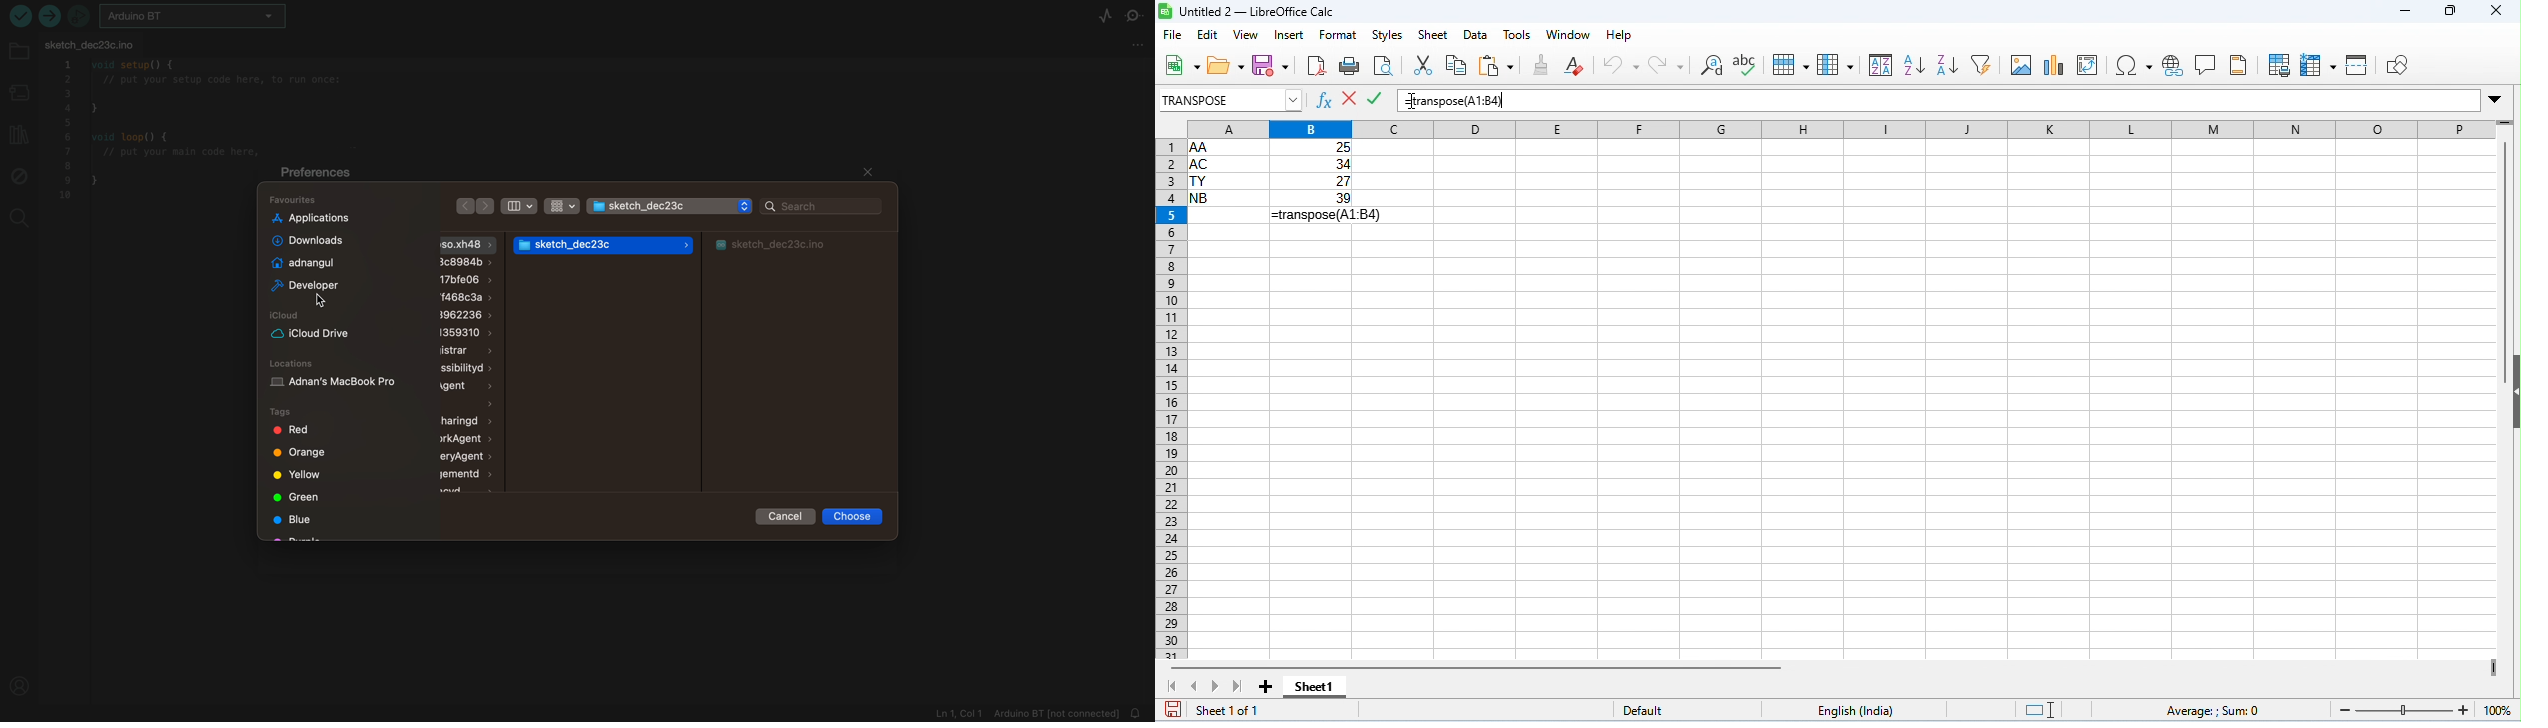 The width and height of the screenshot is (2548, 728). What do you see at coordinates (293, 499) in the screenshot?
I see `green` at bounding box center [293, 499].